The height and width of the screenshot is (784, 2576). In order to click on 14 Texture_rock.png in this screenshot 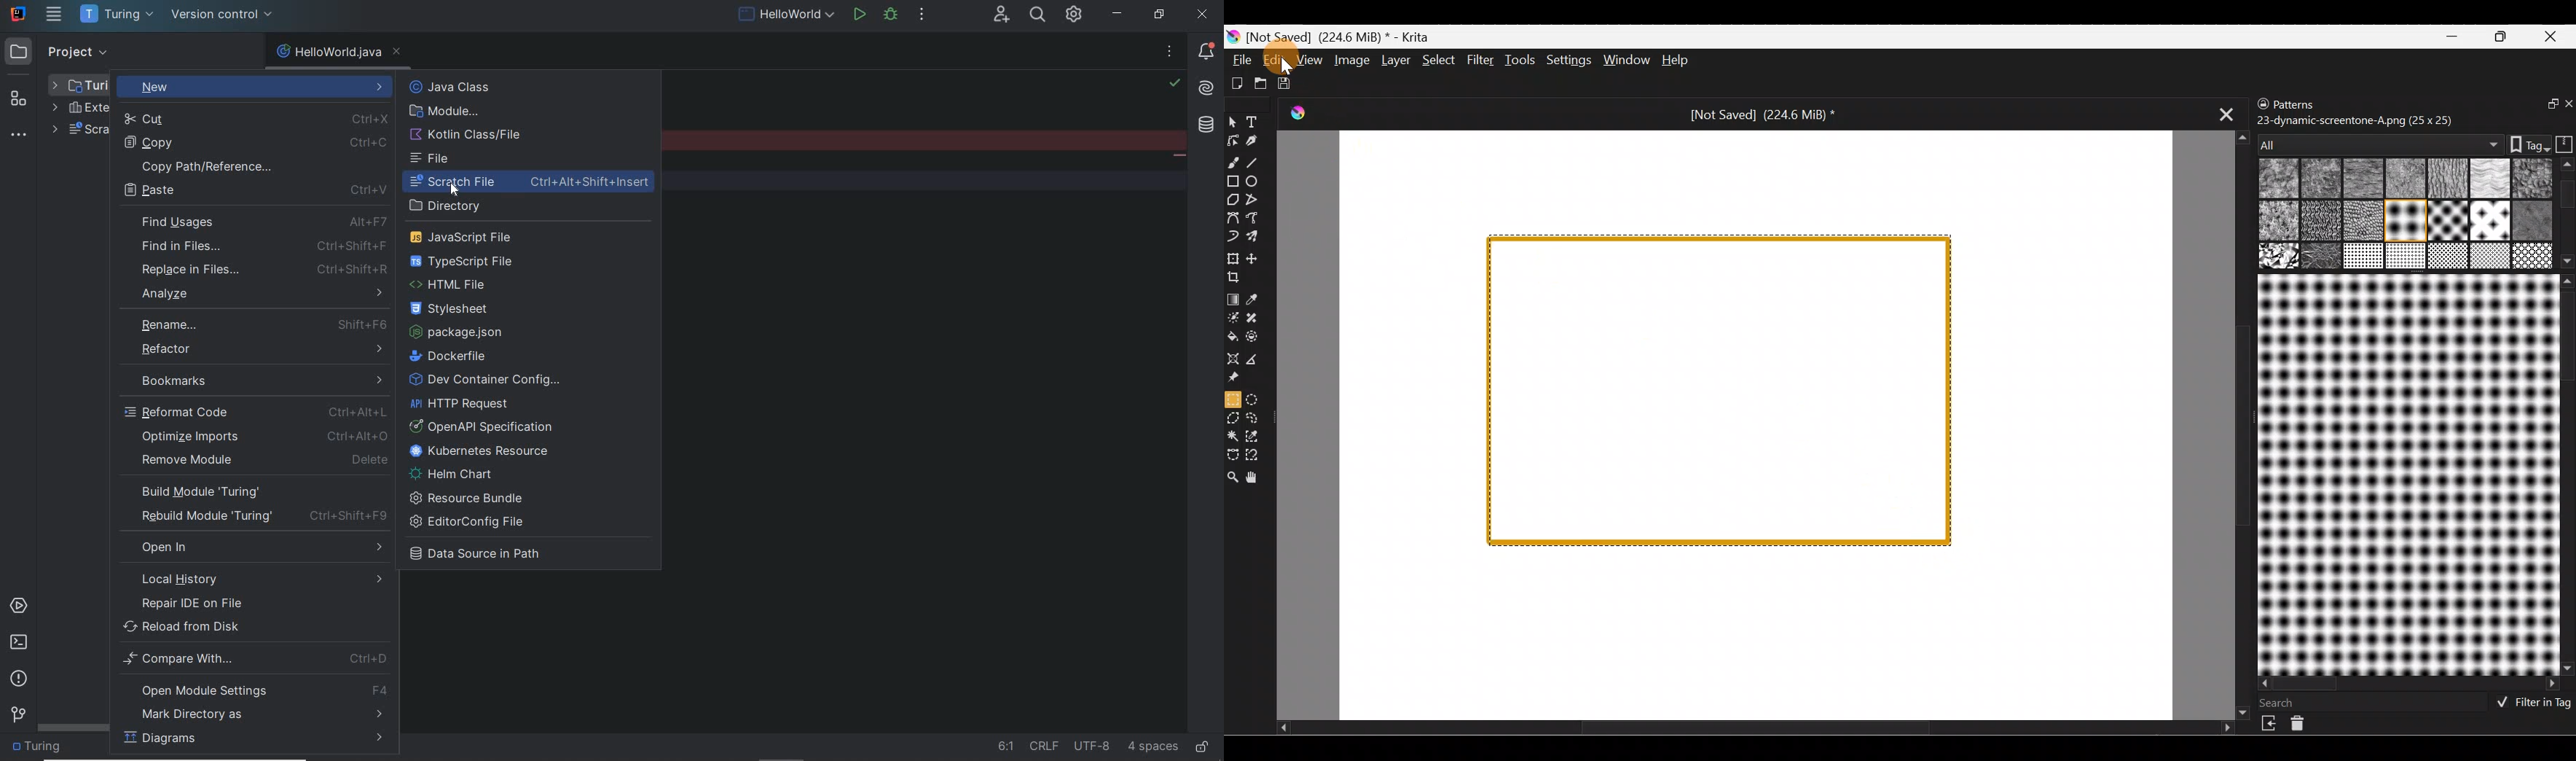, I will do `click(2280, 257)`.